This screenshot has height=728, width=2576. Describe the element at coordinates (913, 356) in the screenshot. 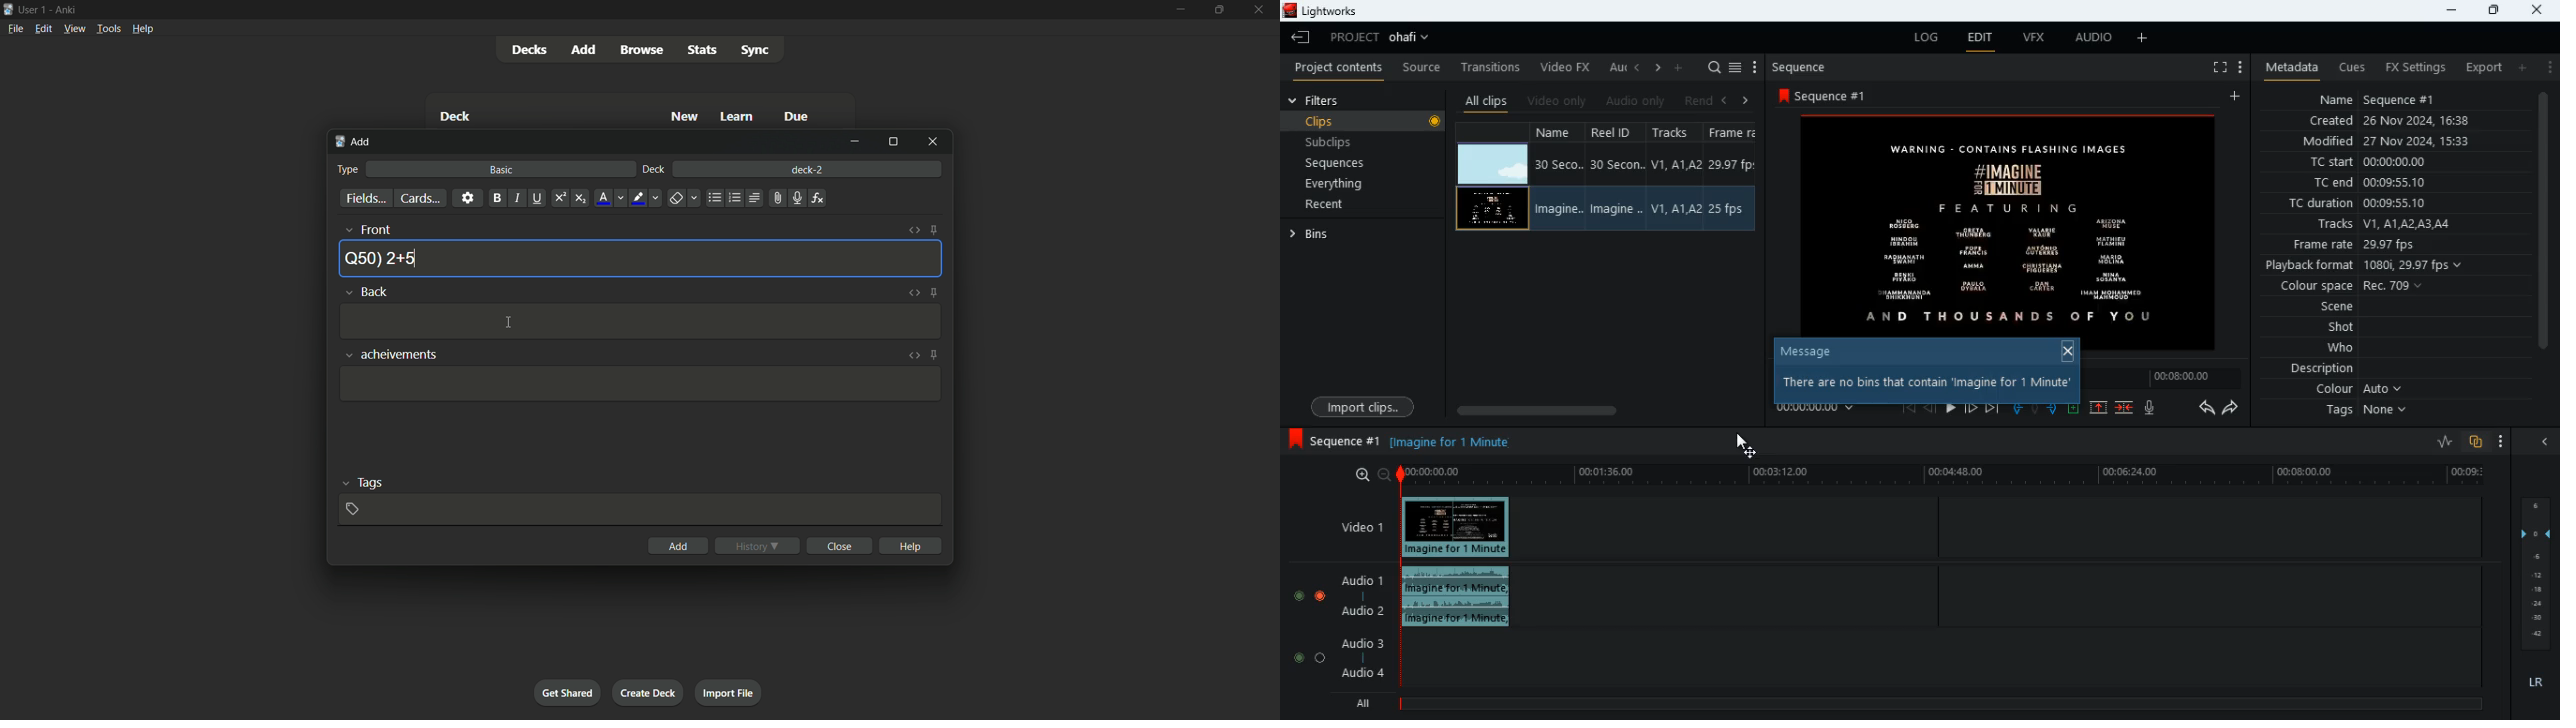

I see `toggle html editor` at that location.